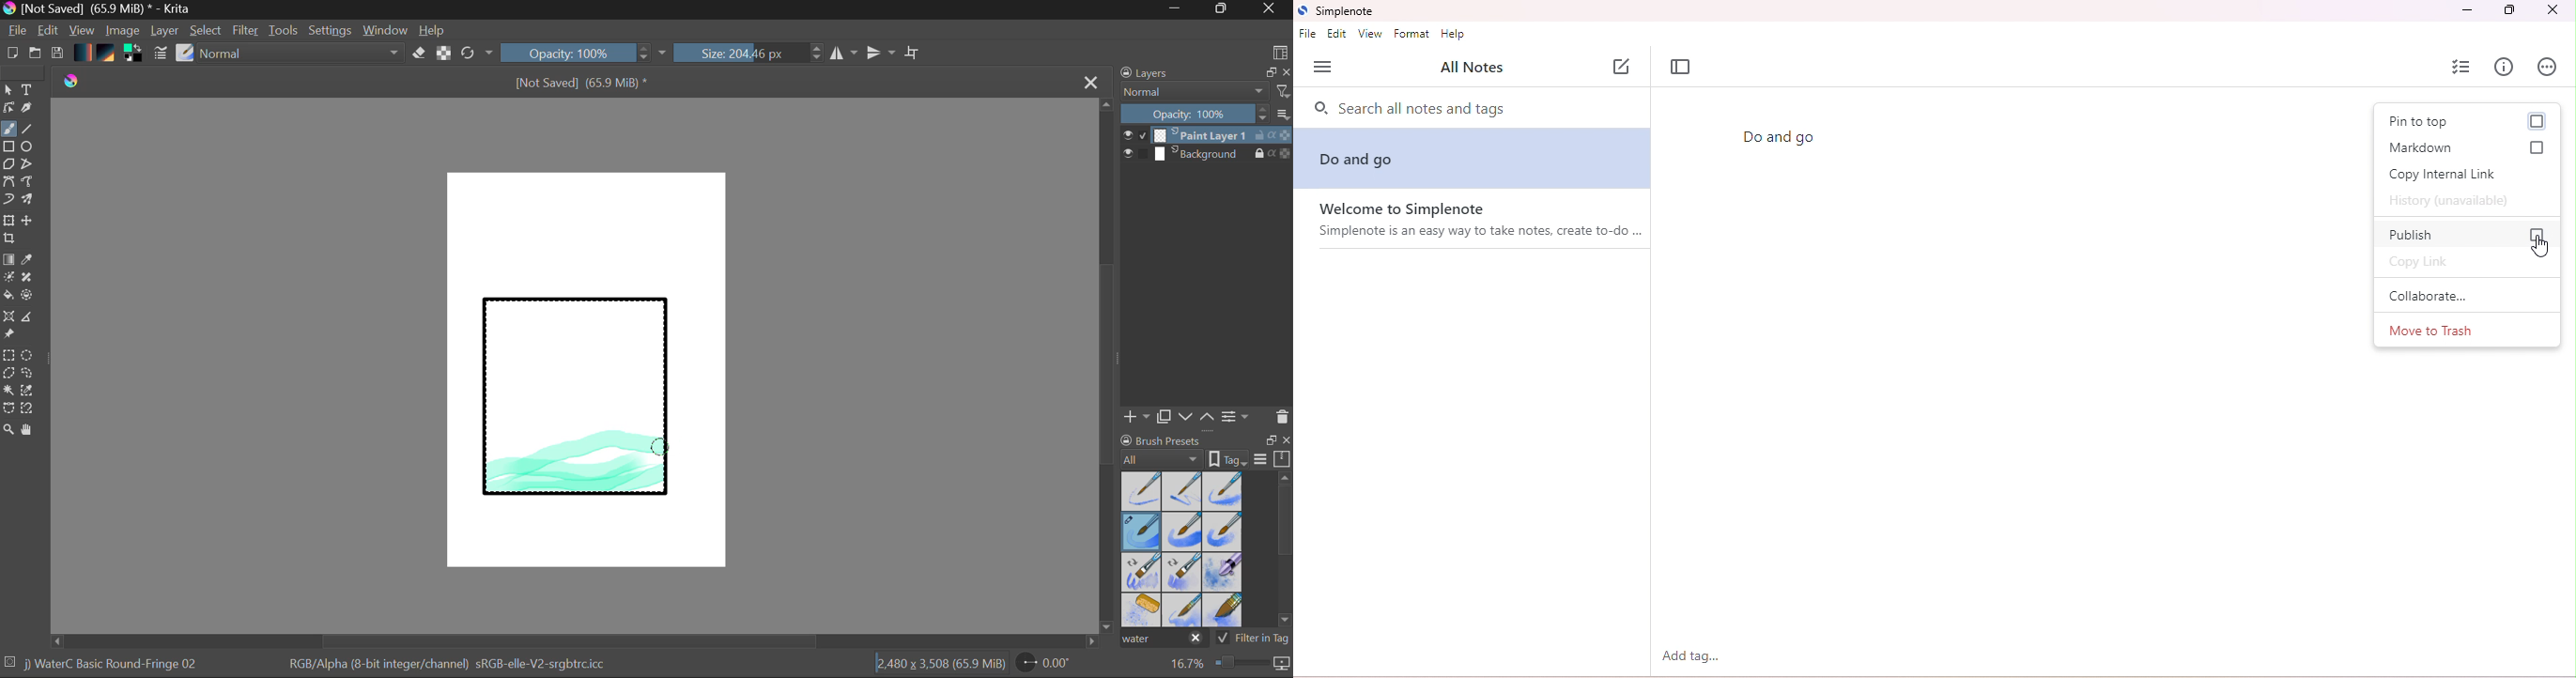  I want to click on Fill Gradient, so click(9, 259).